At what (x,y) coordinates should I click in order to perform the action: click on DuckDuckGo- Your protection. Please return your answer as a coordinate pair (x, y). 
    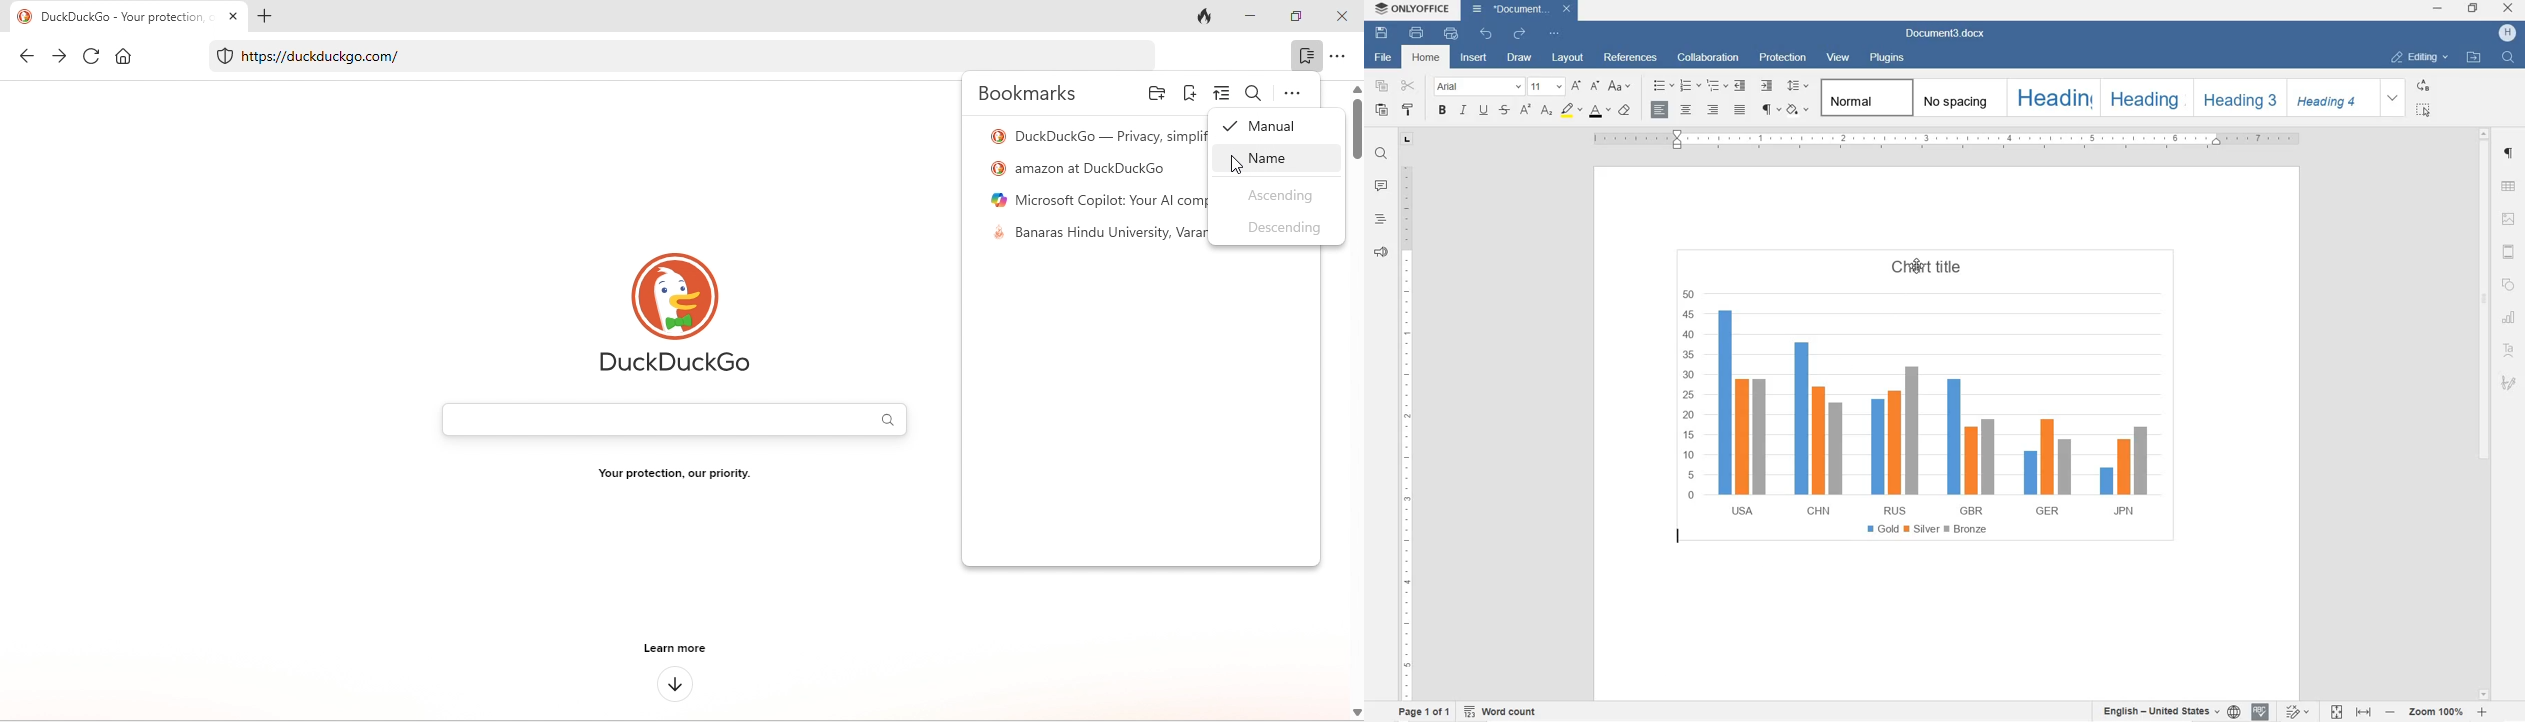
    Looking at the image, I should click on (129, 17).